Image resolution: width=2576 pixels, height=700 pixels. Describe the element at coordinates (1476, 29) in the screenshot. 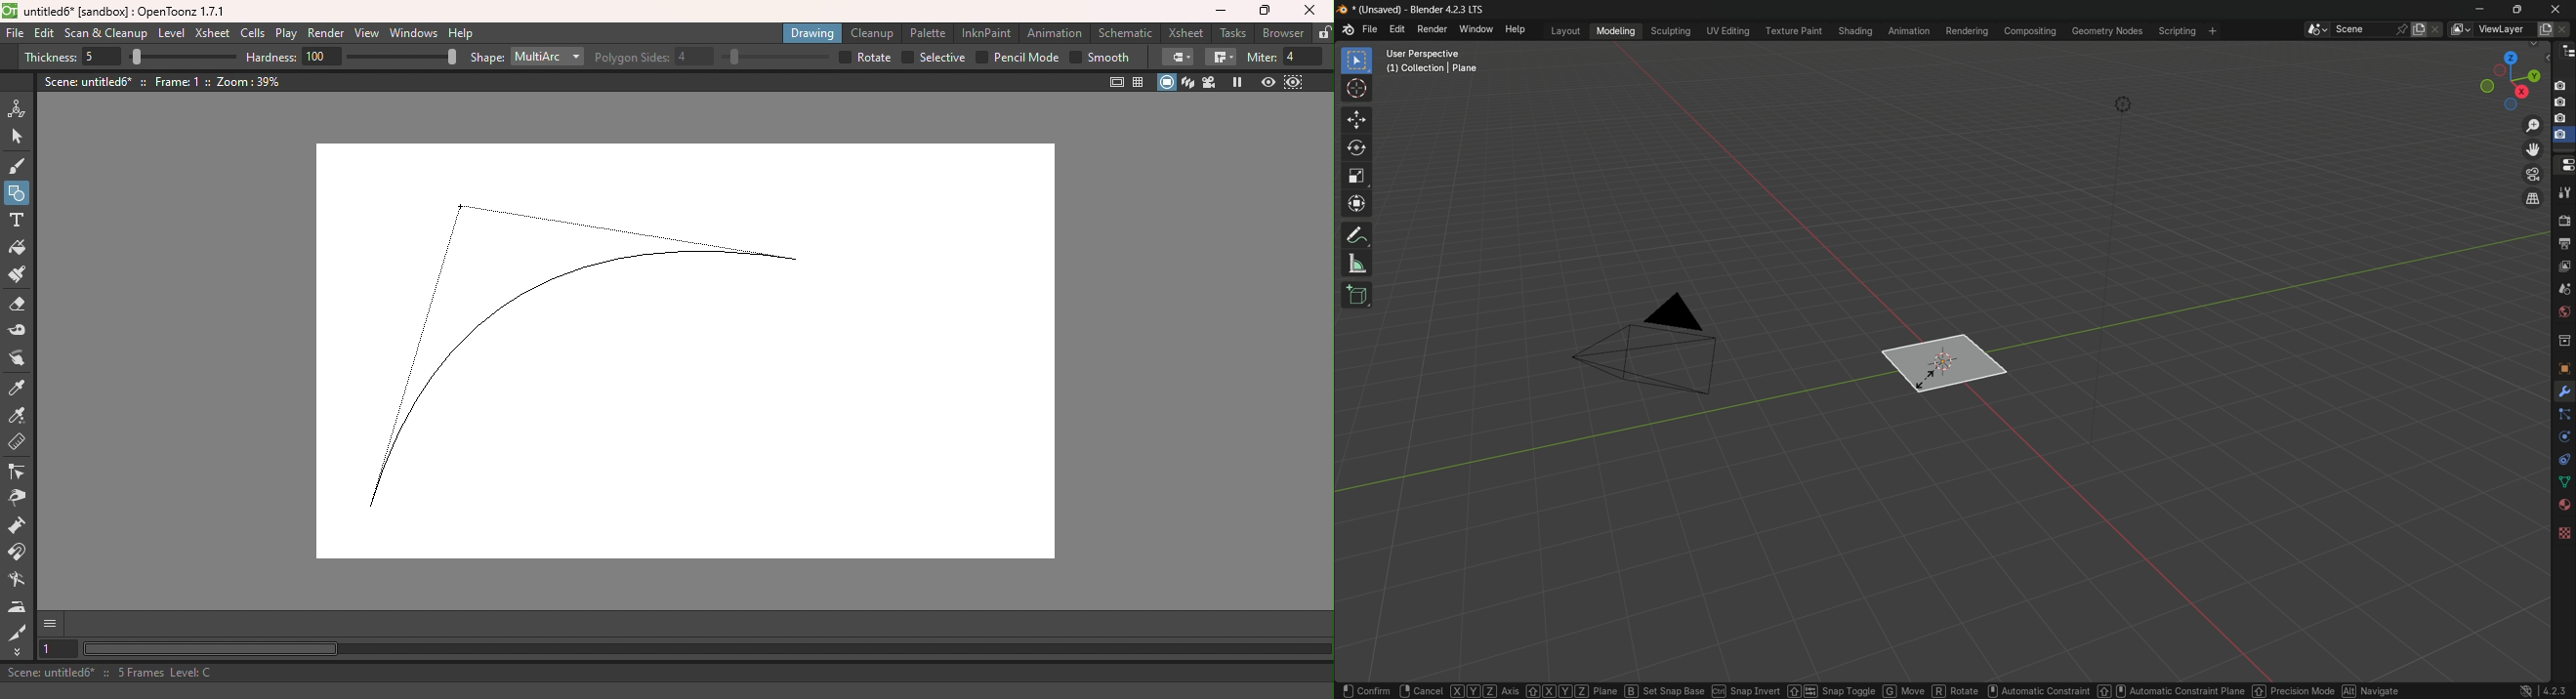

I see `window menu` at that location.